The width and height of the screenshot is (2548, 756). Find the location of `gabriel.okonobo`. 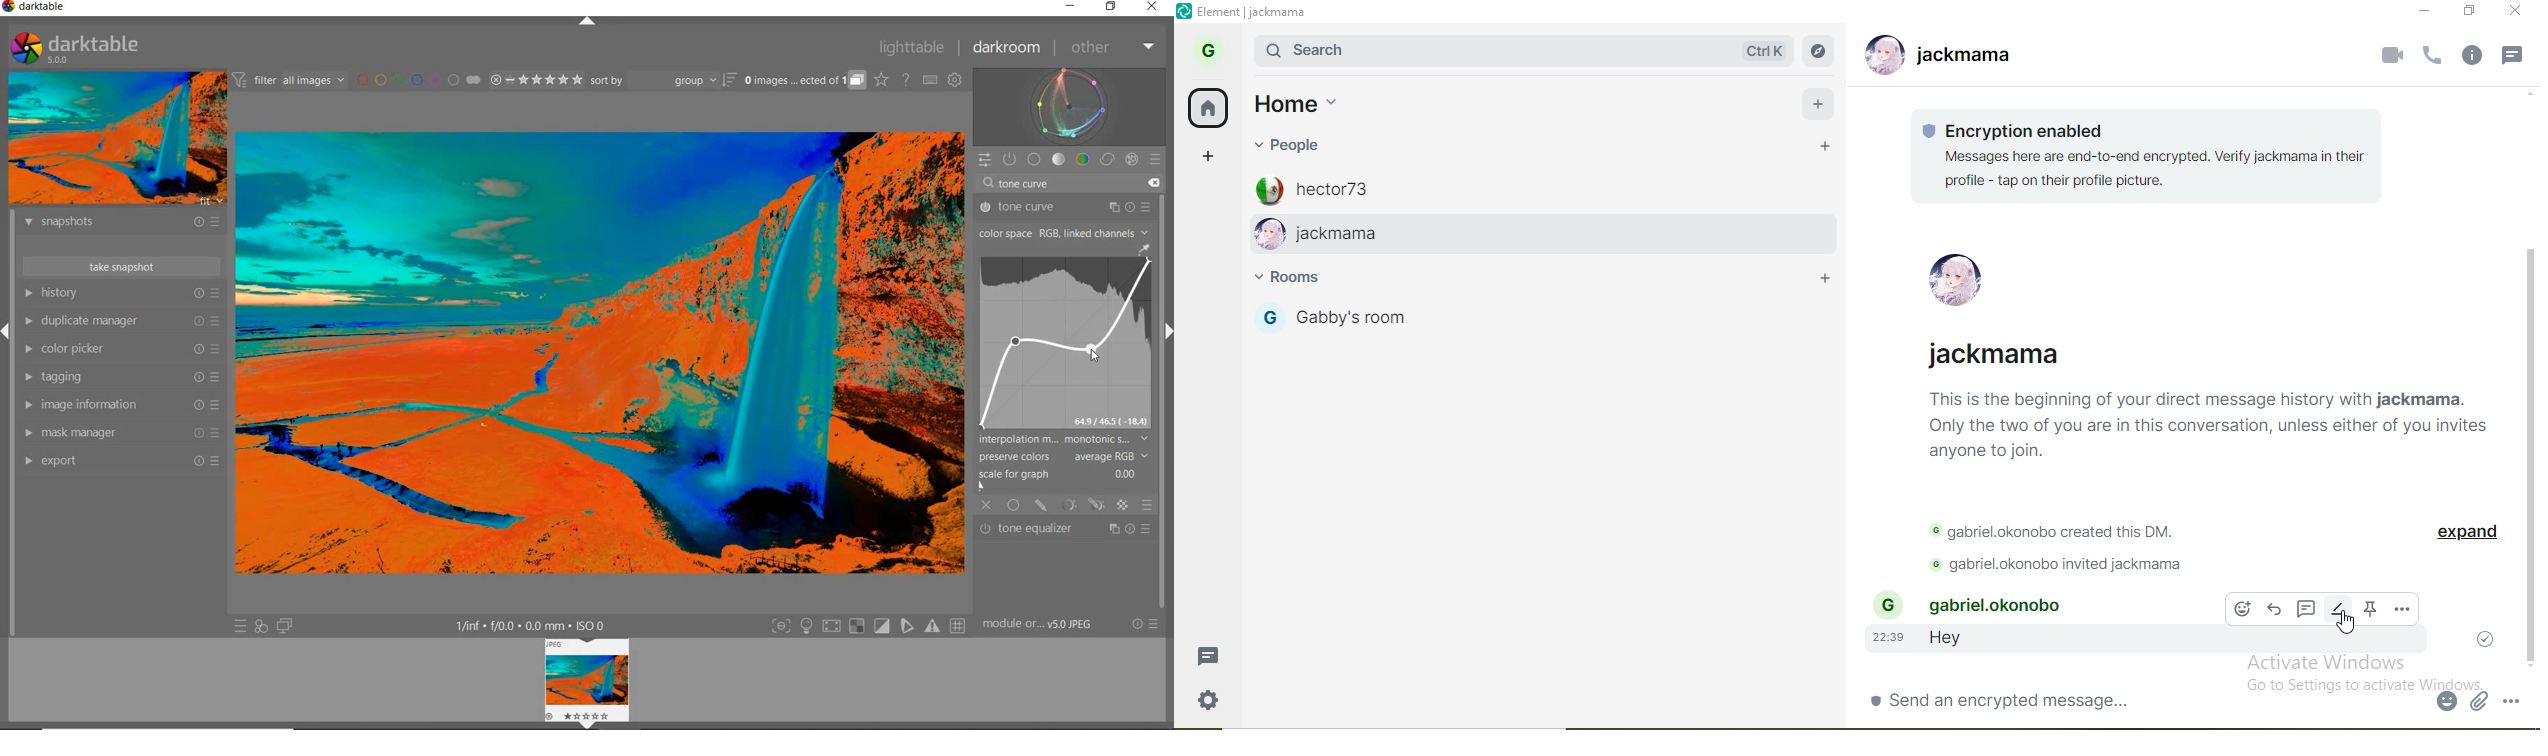

gabriel.okonobo is located at coordinates (2003, 605).